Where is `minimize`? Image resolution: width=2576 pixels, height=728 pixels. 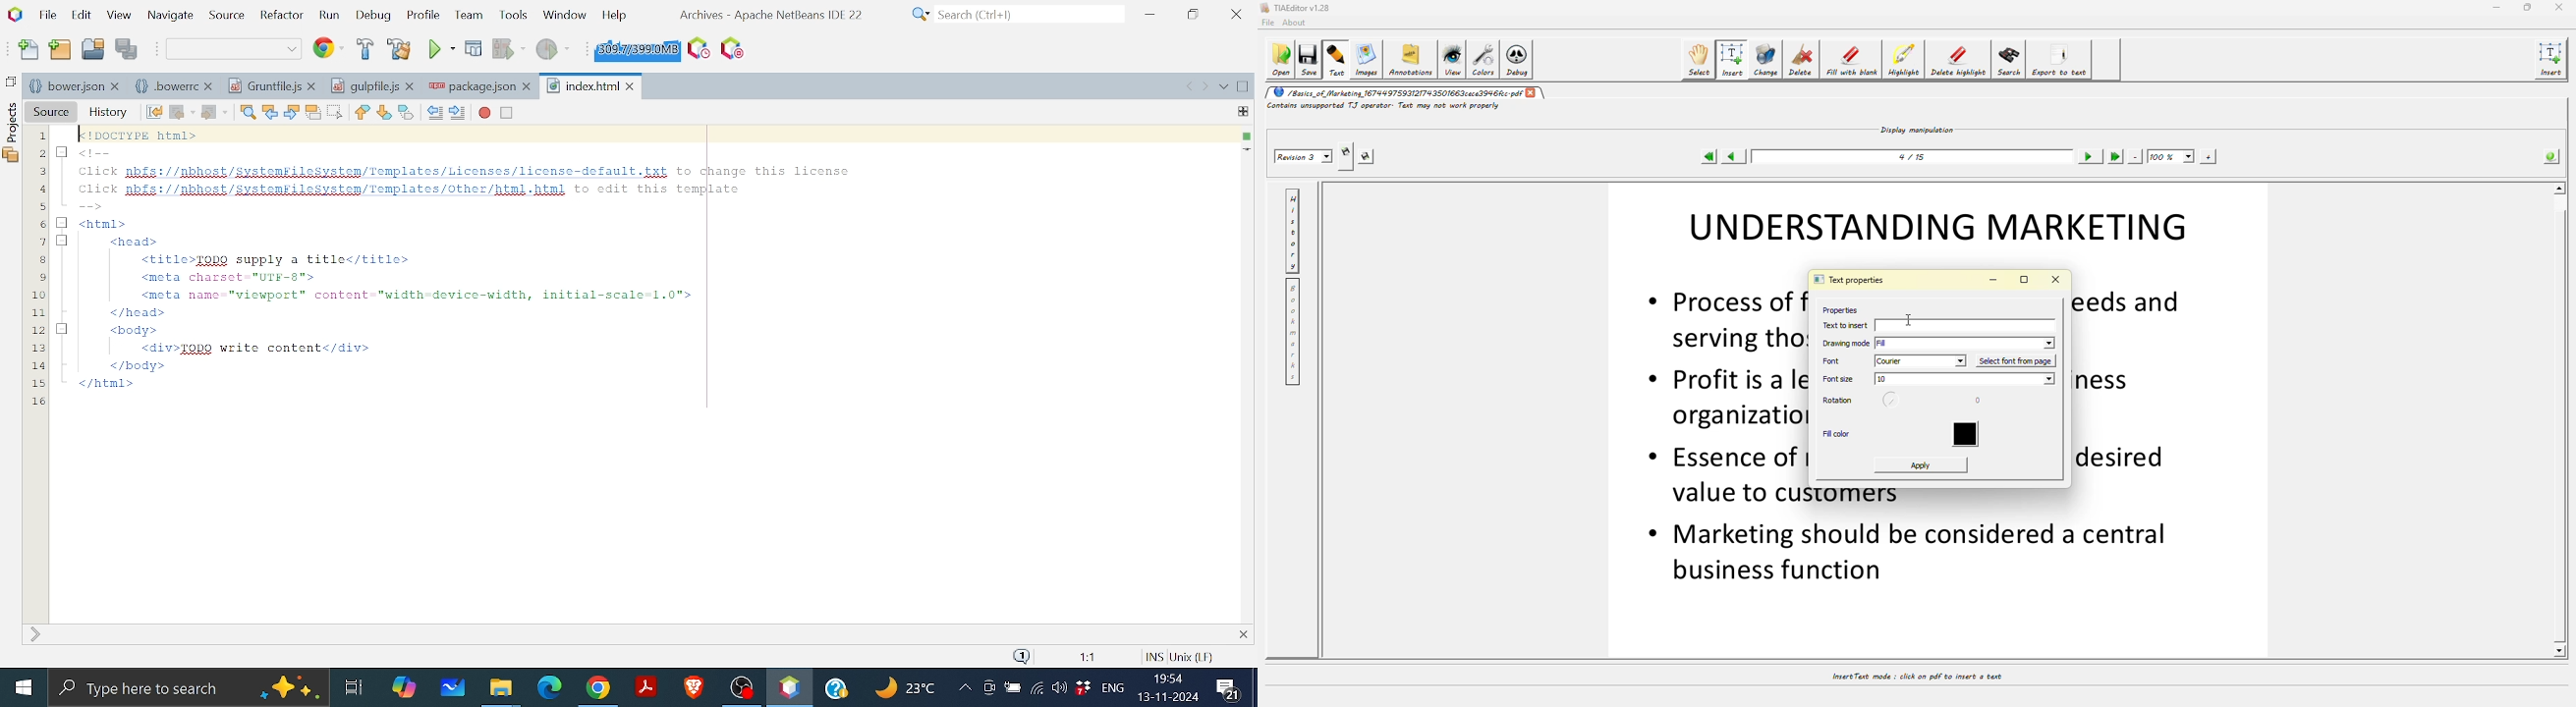
minimize is located at coordinates (62, 328).